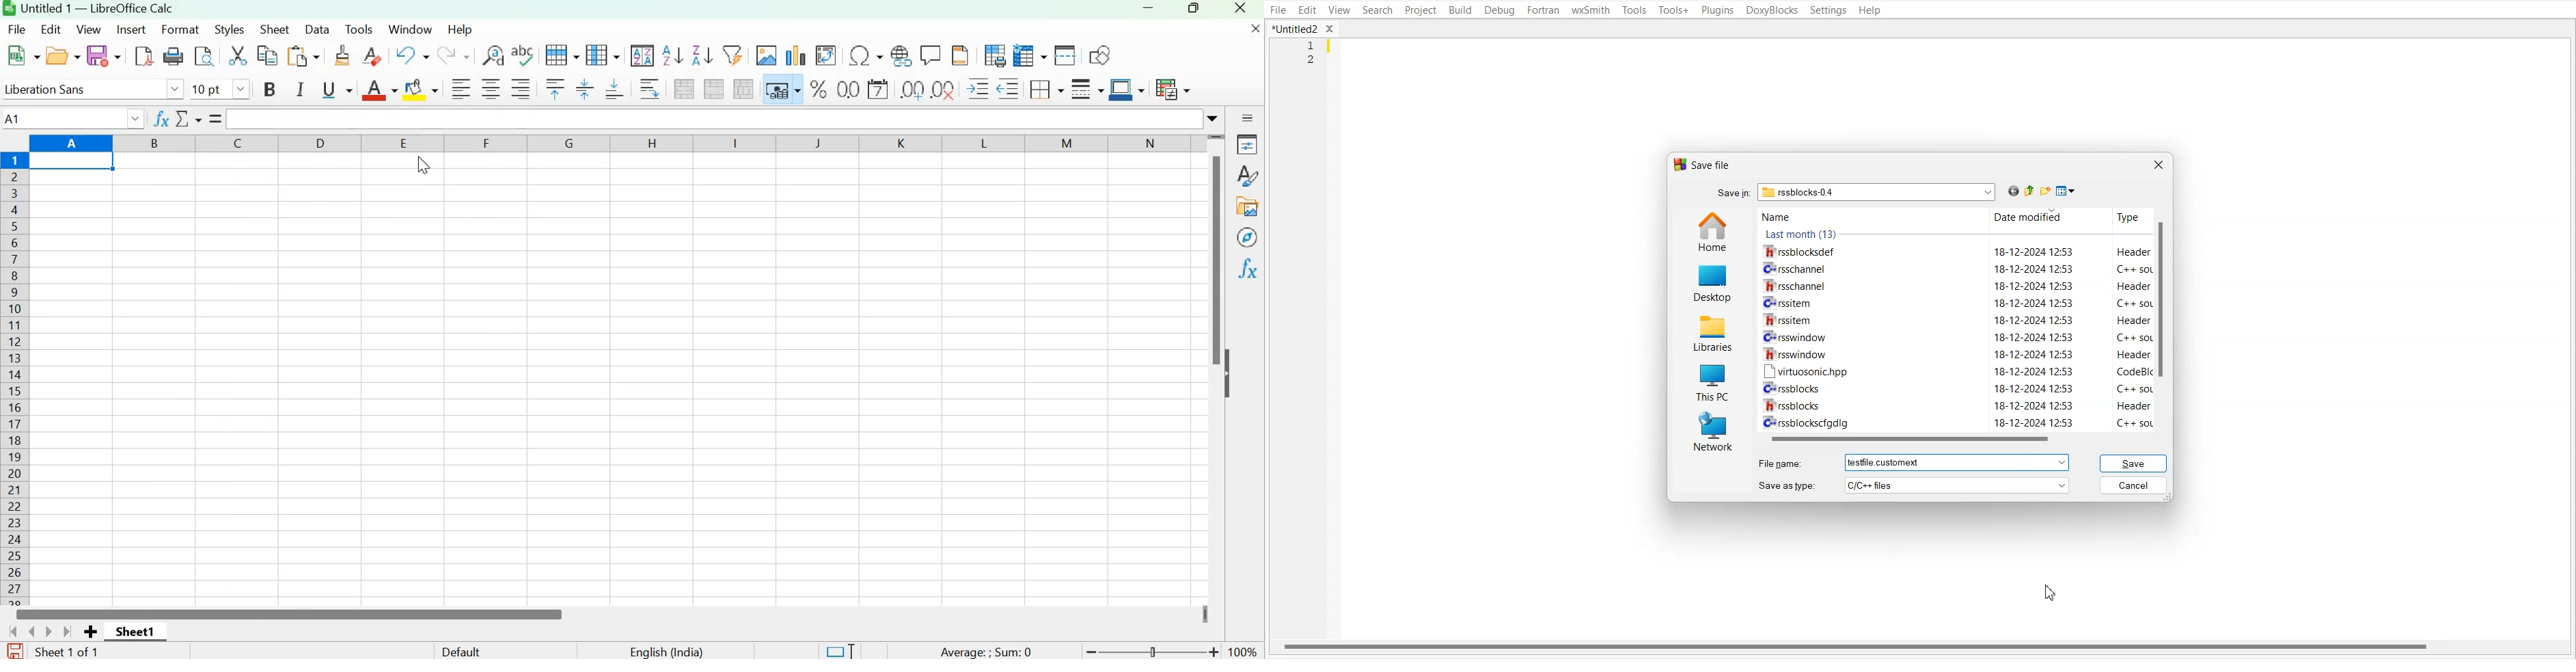 This screenshot has width=2576, height=672. What do you see at coordinates (931, 53) in the screenshot?
I see `Insert comment` at bounding box center [931, 53].